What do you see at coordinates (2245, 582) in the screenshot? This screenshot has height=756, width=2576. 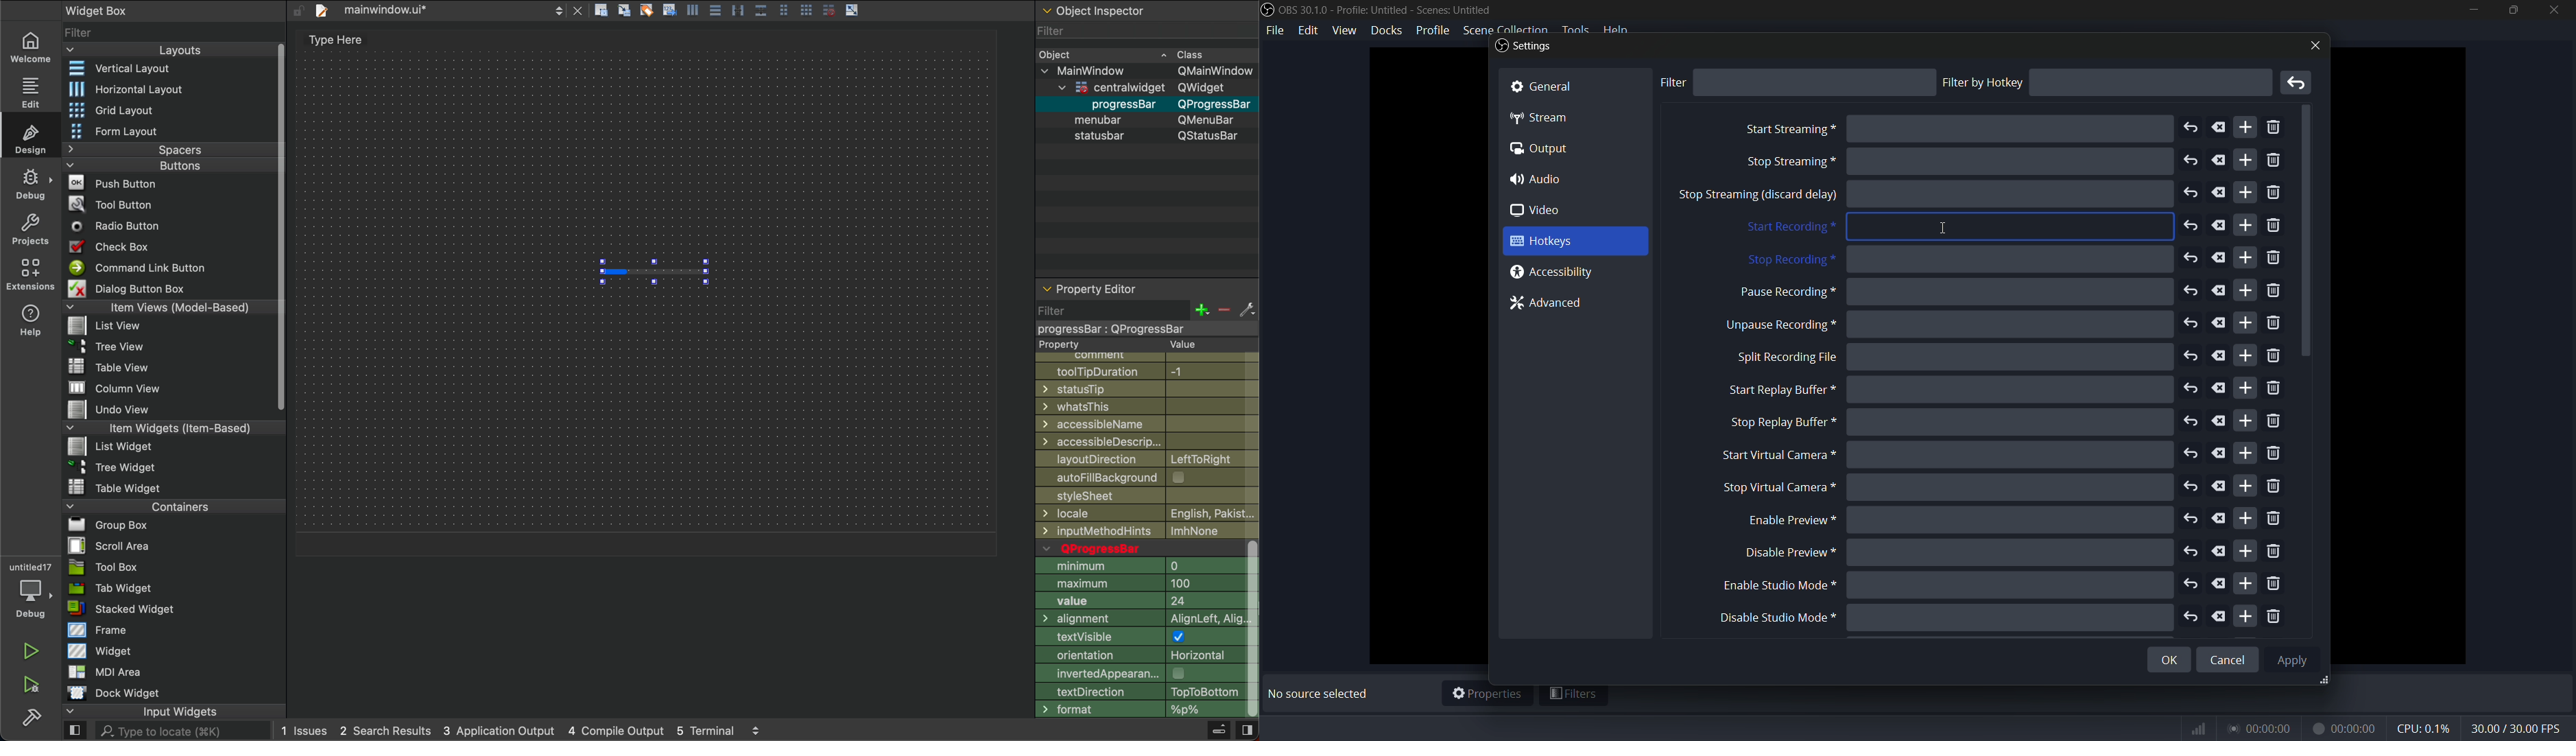 I see `add more` at bounding box center [2245, 582].